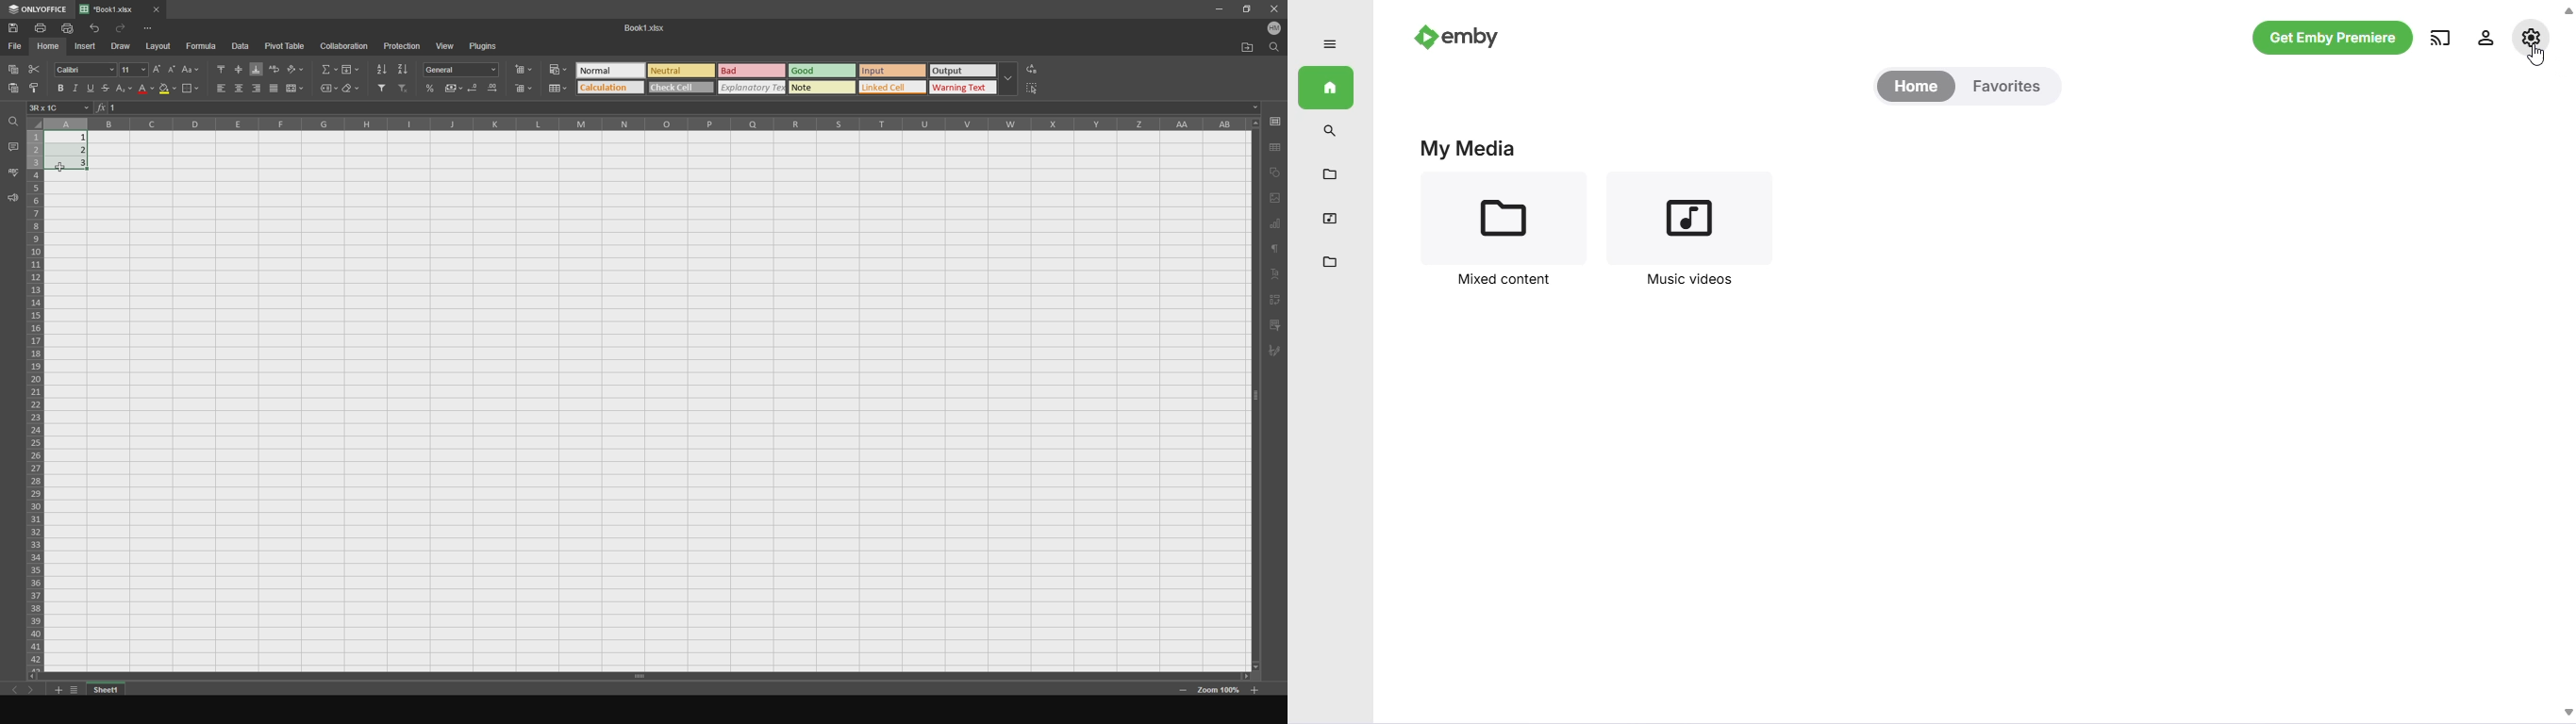 This screenshot has height=728, width=2576. I want to click on list tabs, so click(74, 690).